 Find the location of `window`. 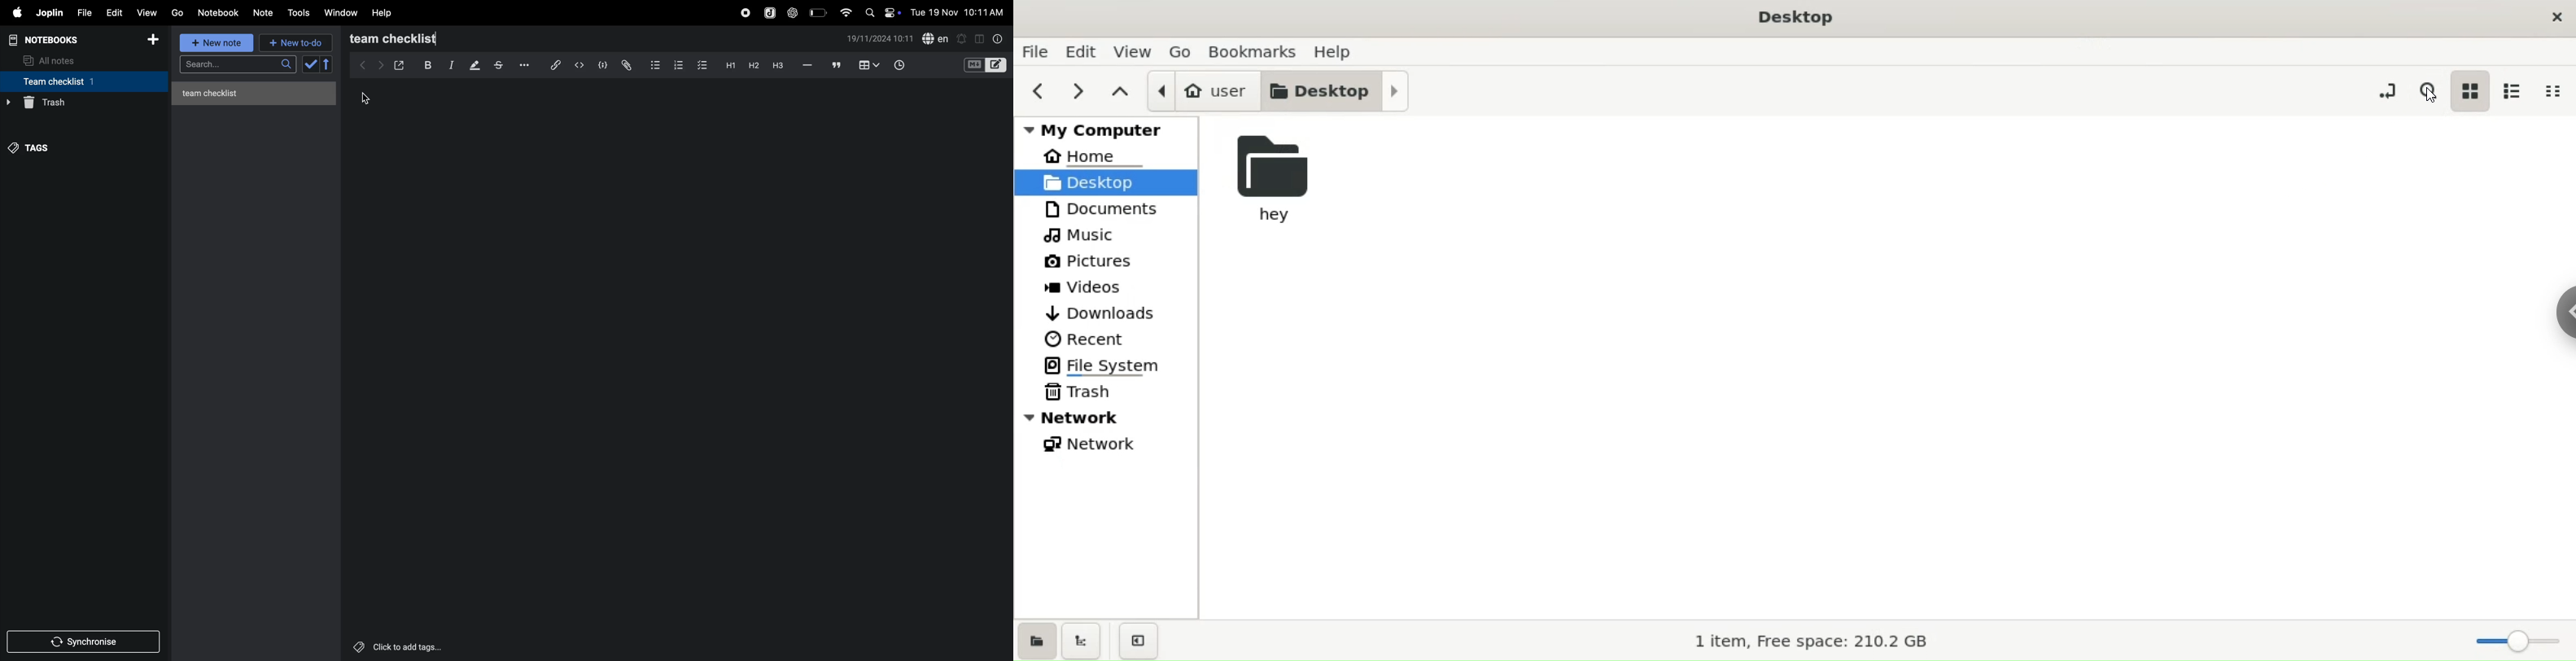

window is located at coordinates (340, 13).